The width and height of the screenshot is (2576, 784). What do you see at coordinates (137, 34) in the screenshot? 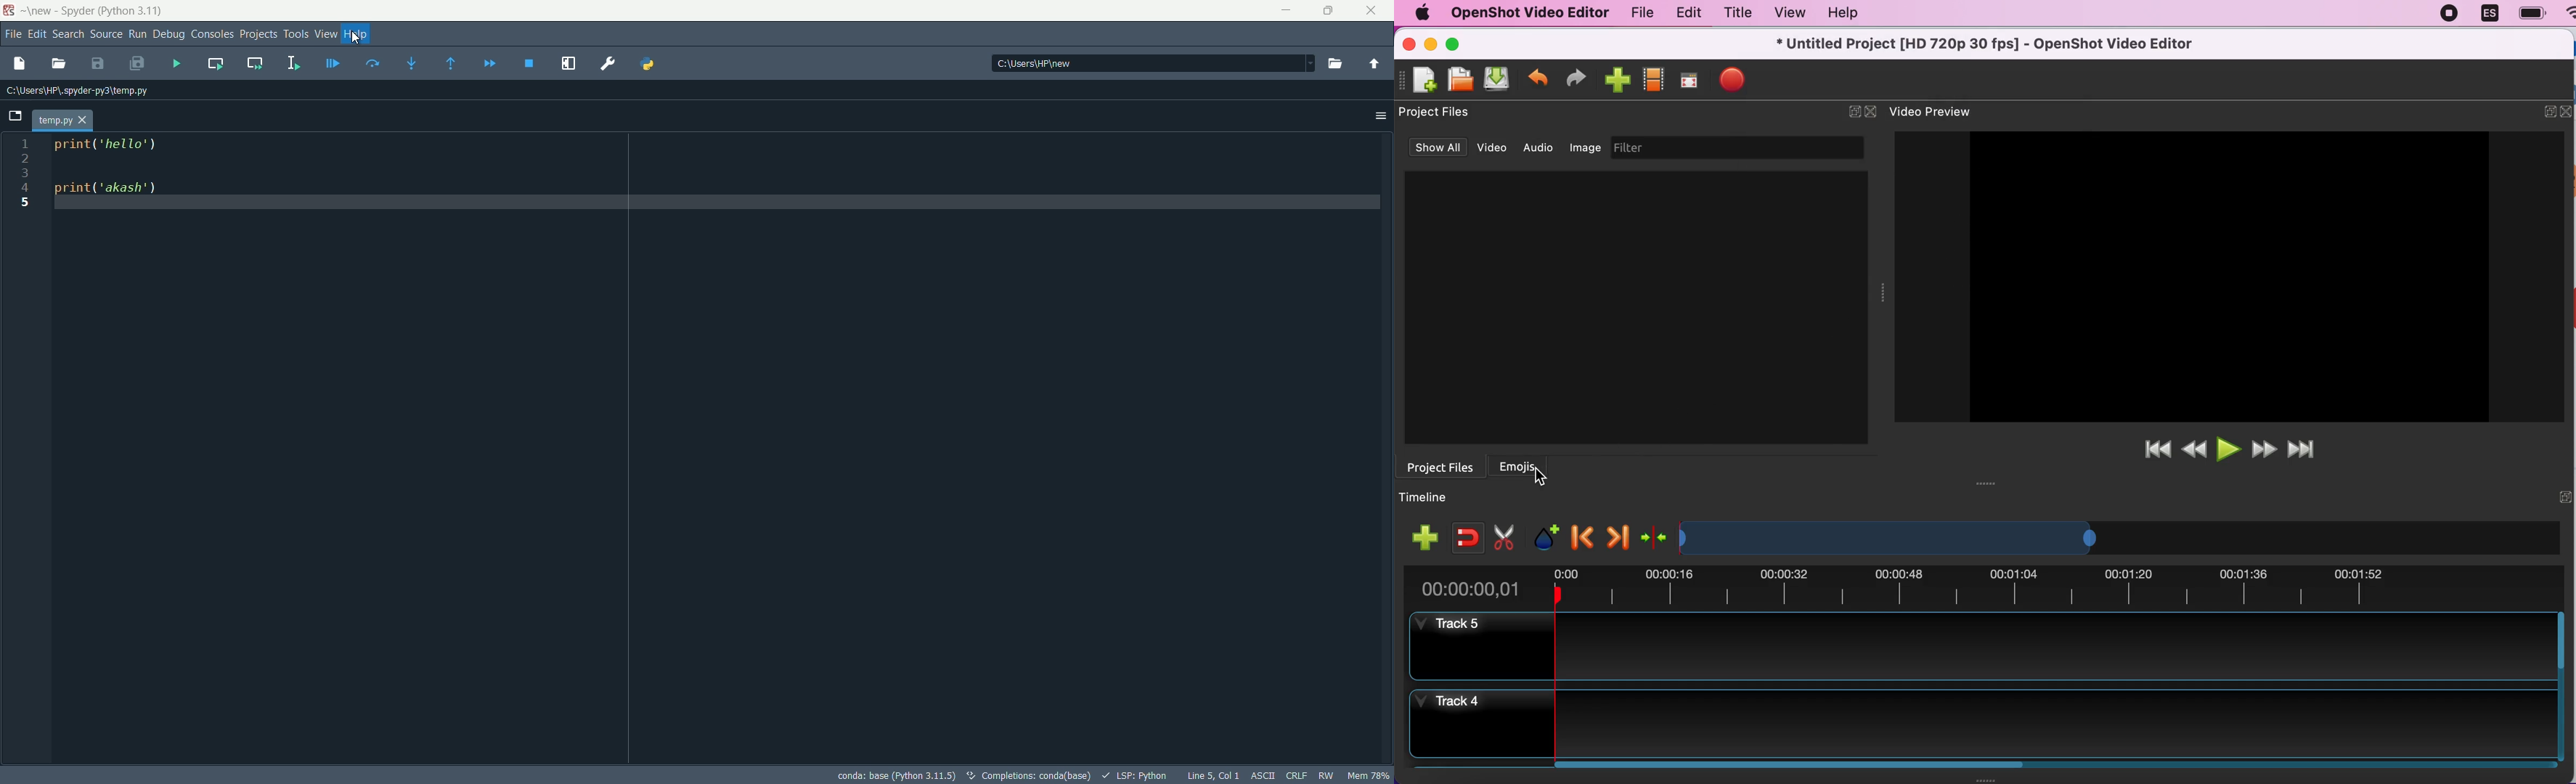
I see `run menu` at bounding box center [137, 34].